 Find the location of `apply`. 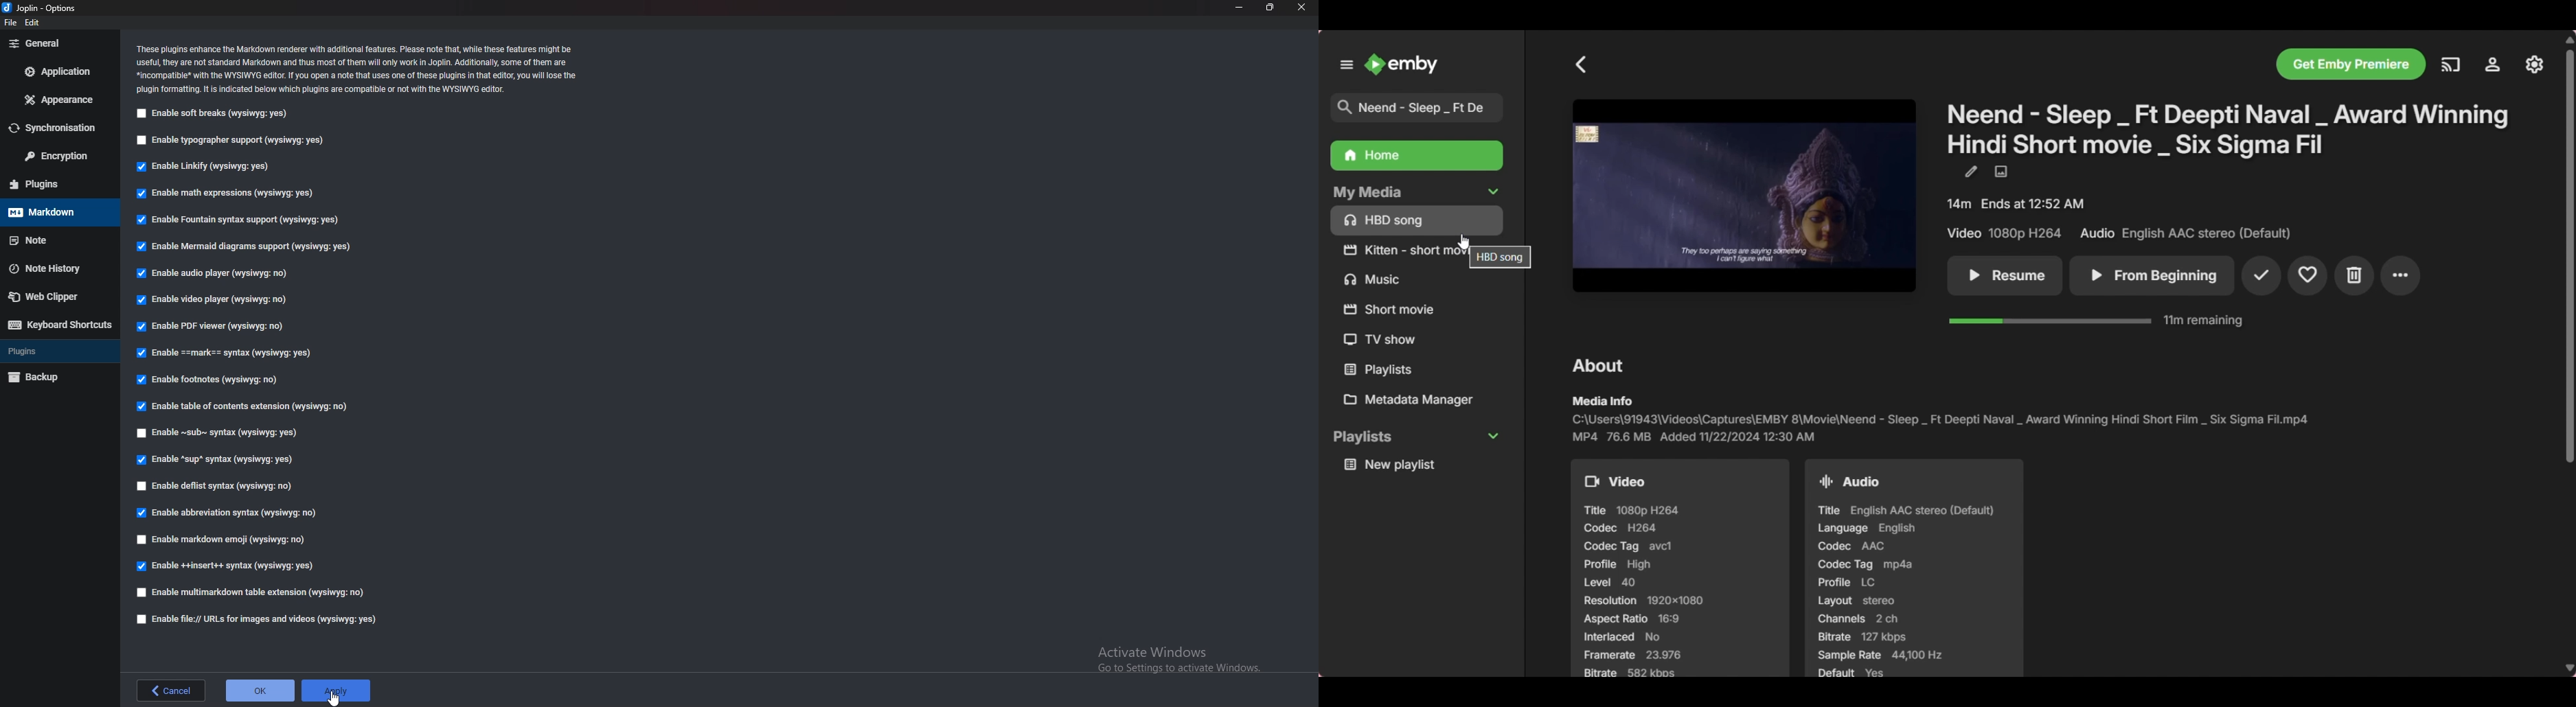

apply is located at coordinates (339, 685).